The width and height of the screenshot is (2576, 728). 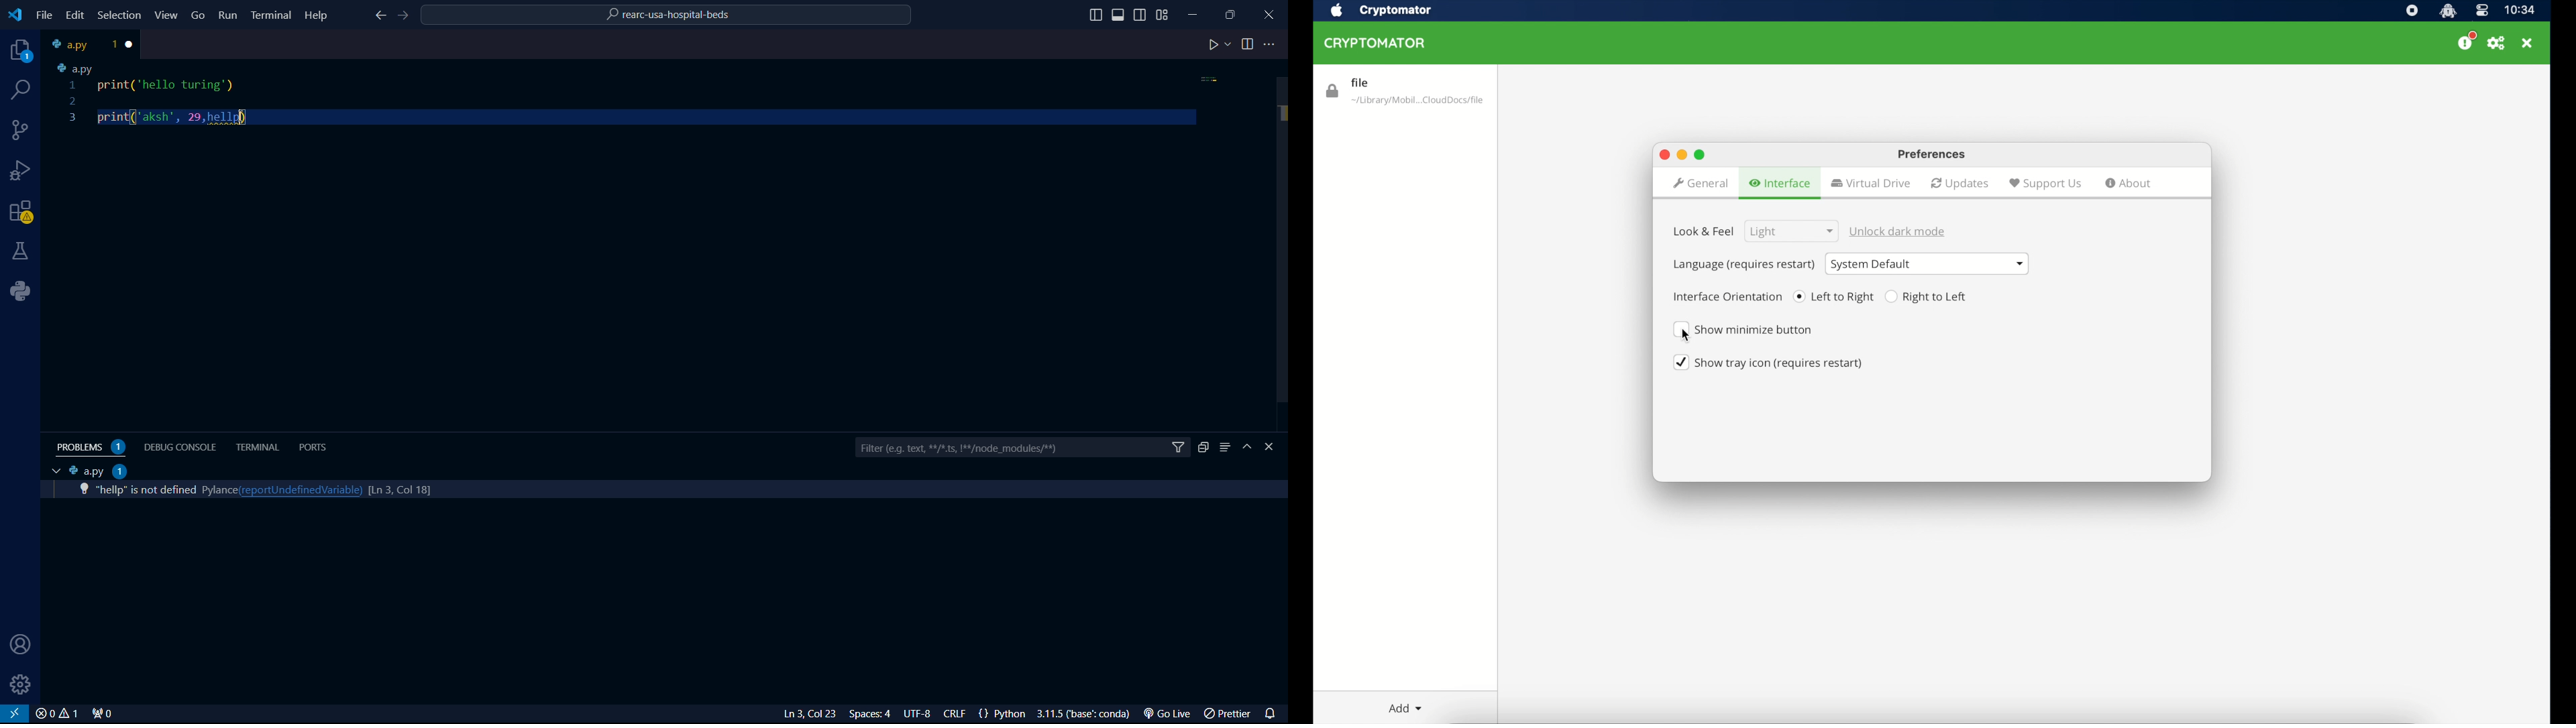 I want to click on donate us, so click(x=2466, y=42).